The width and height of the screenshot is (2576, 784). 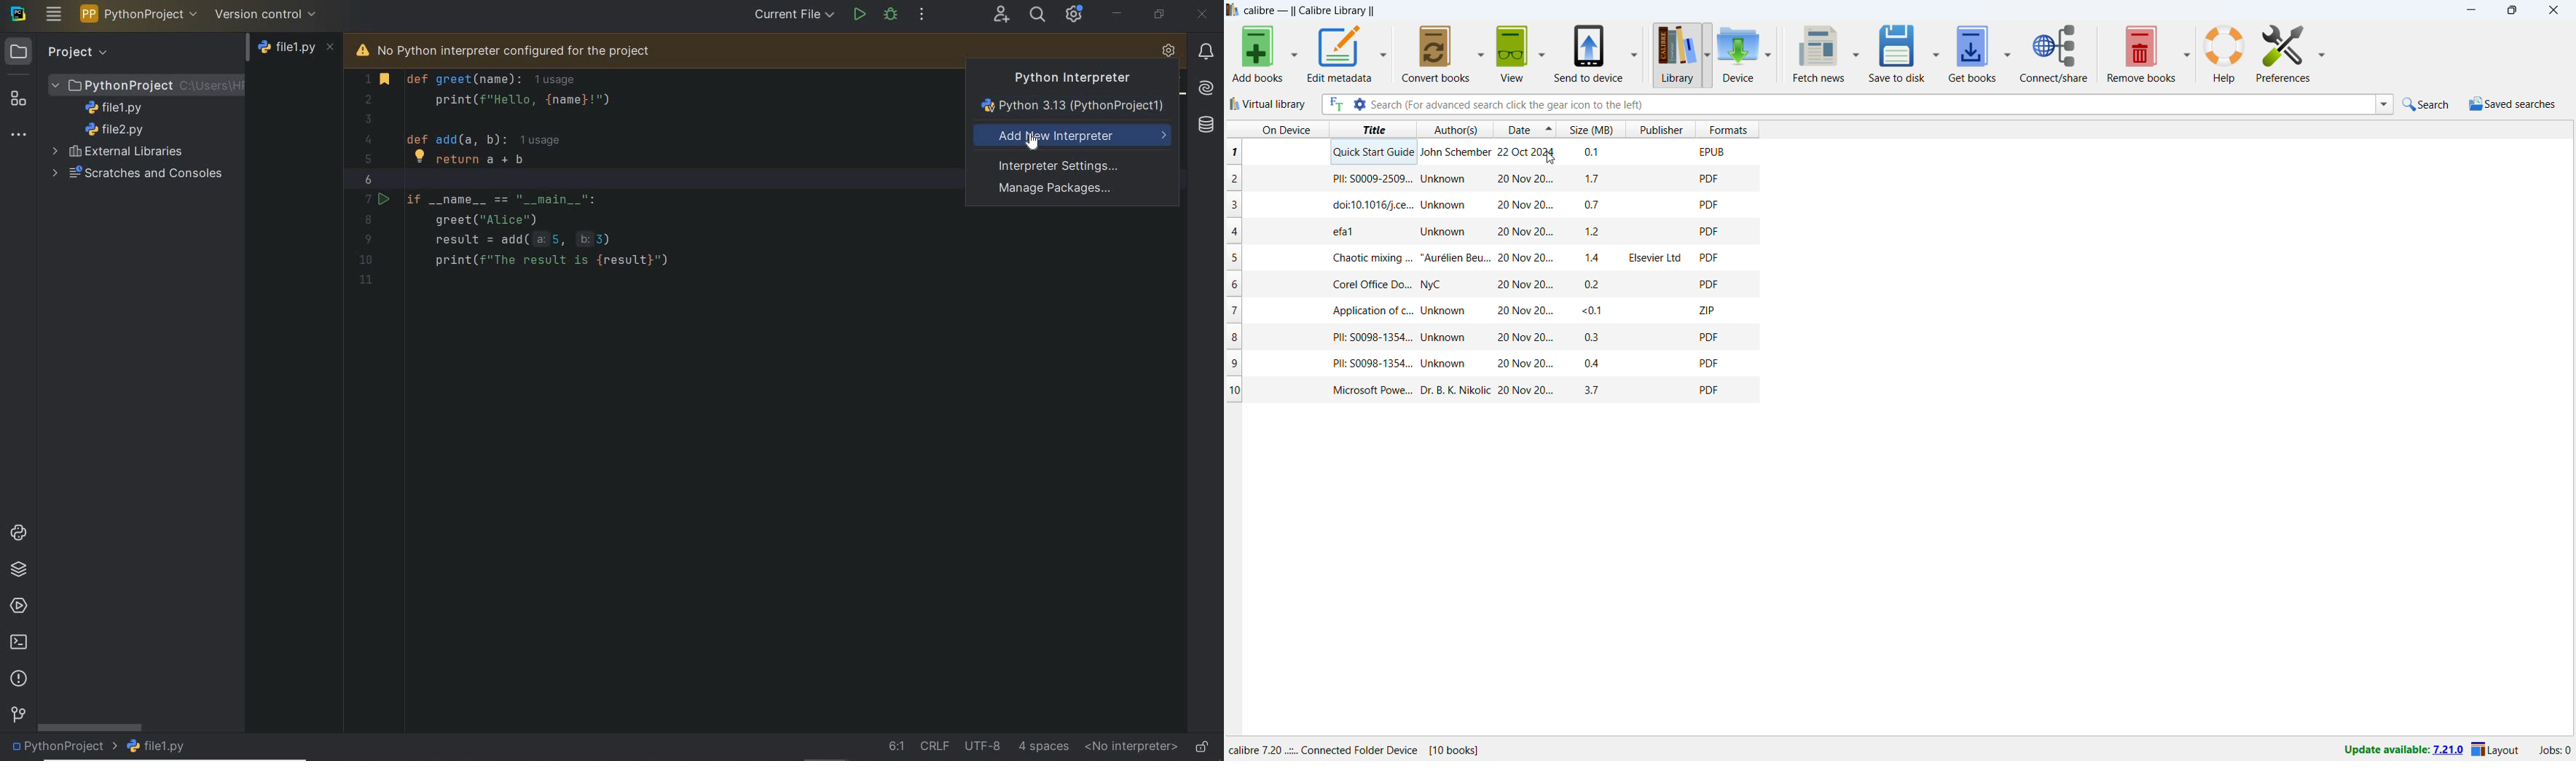 What do you see at coordinates (1065, 78) in the screenshot?
I see `Python Interpreter` at bounding box center [1065, 78].